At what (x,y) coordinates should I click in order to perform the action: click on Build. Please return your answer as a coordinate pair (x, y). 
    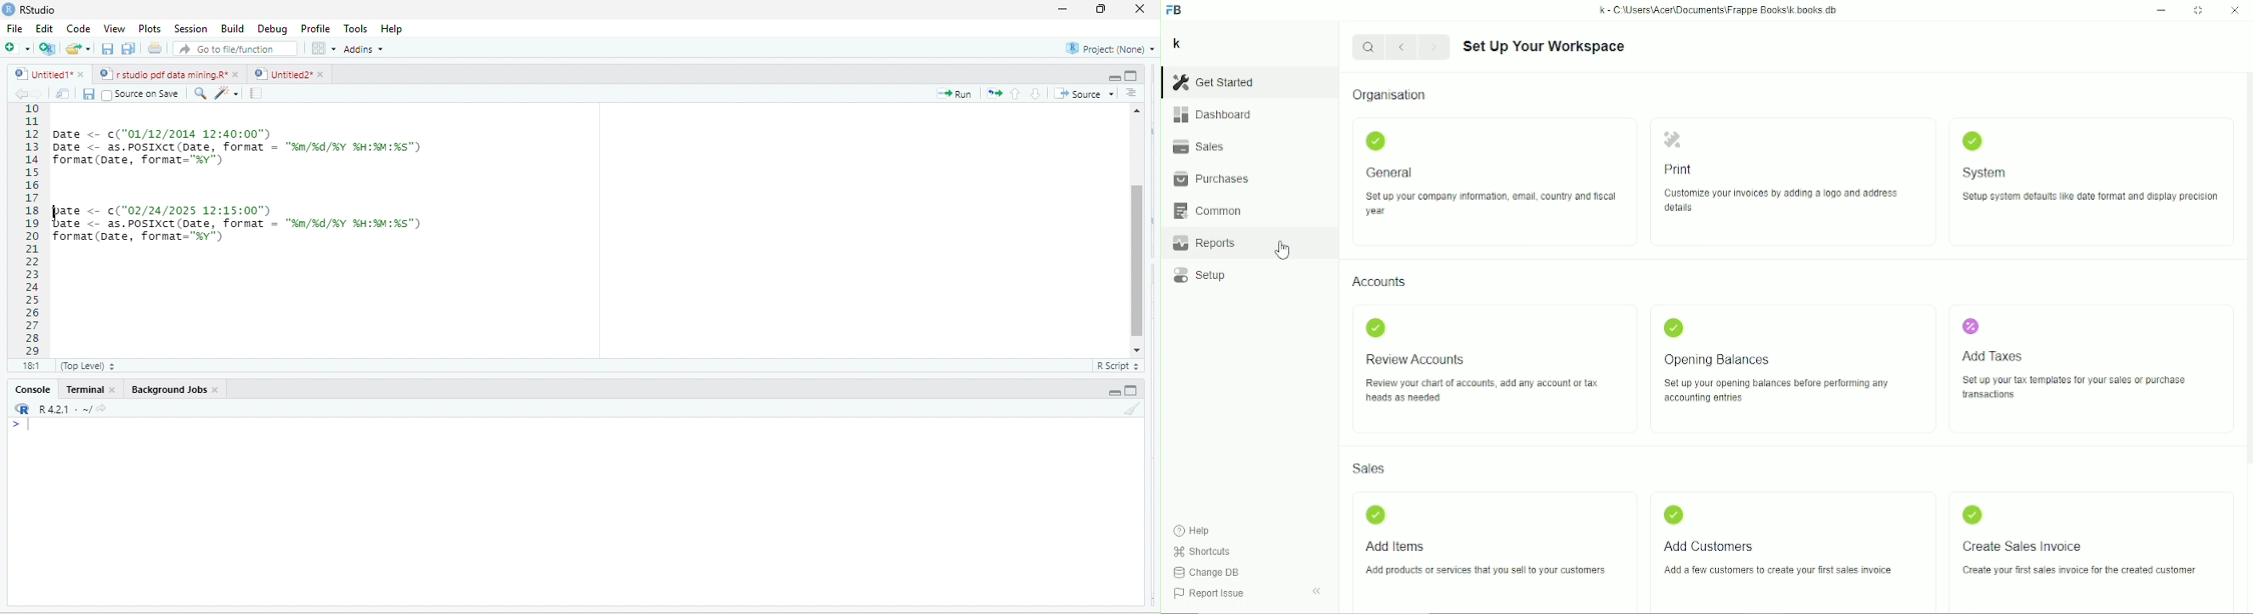
    Looking at the image, I should click on (231, 30).